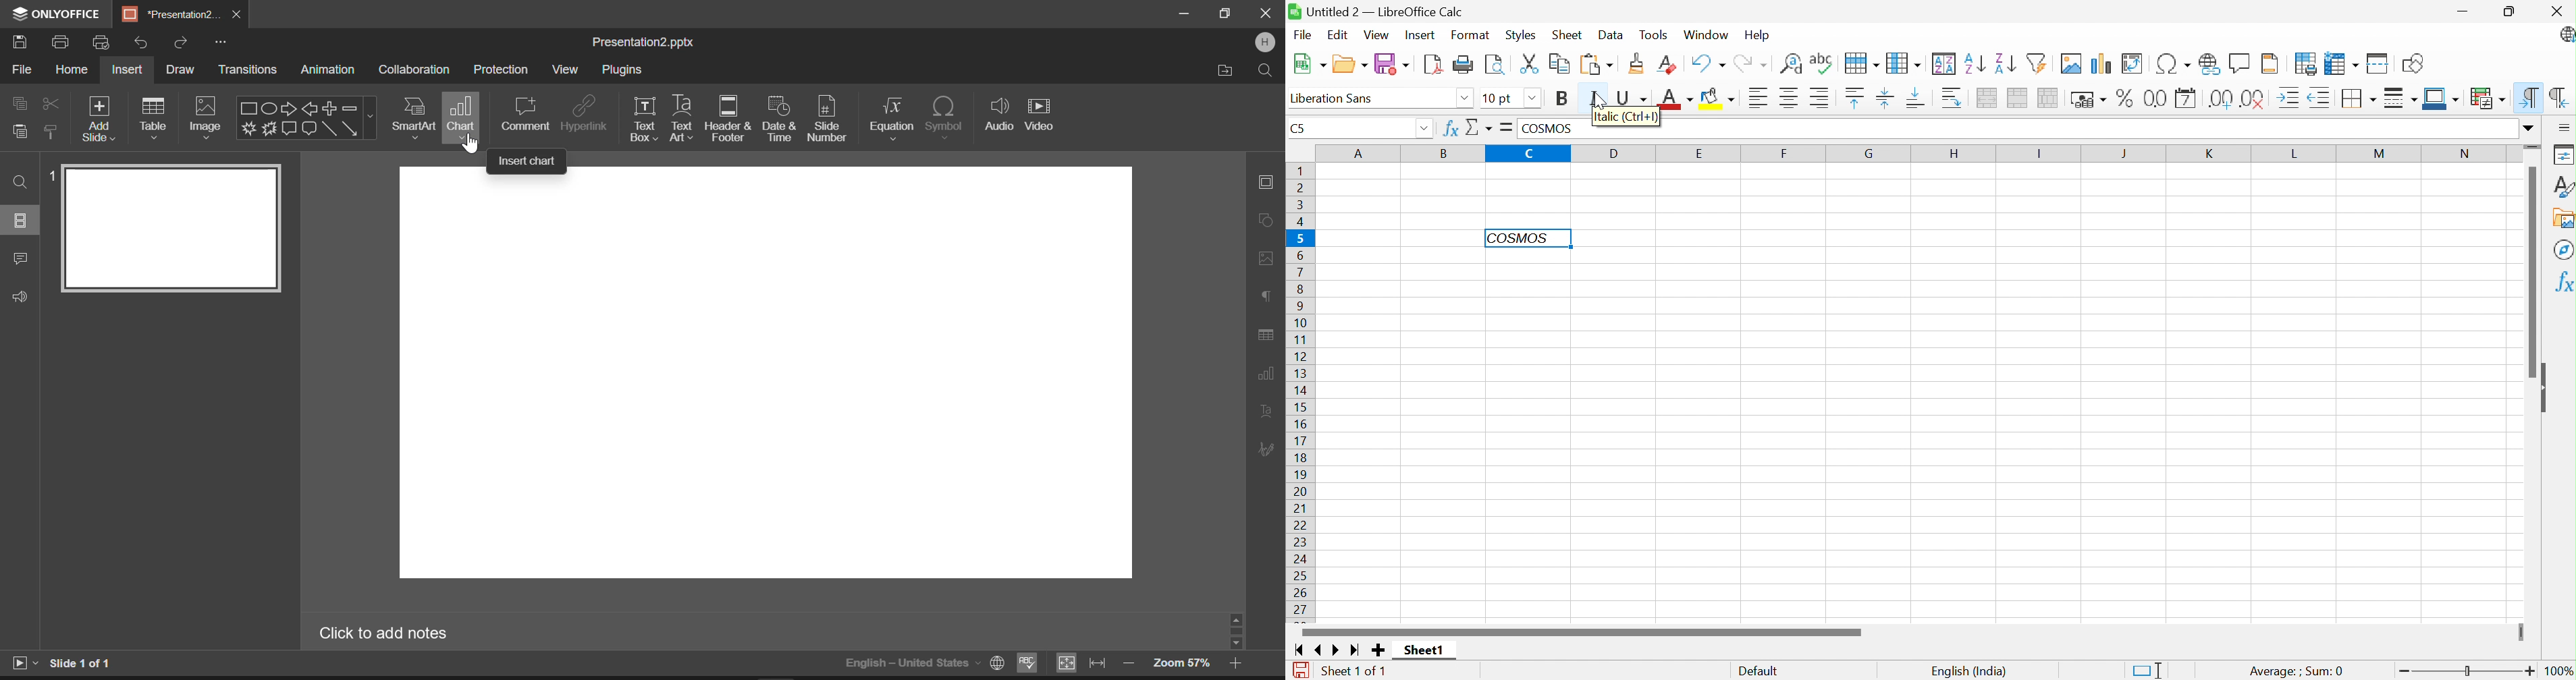  What do you see at coordinates (2442, 100) in the screenshot?
I see `Border color` at bounding box center [2442, 100].